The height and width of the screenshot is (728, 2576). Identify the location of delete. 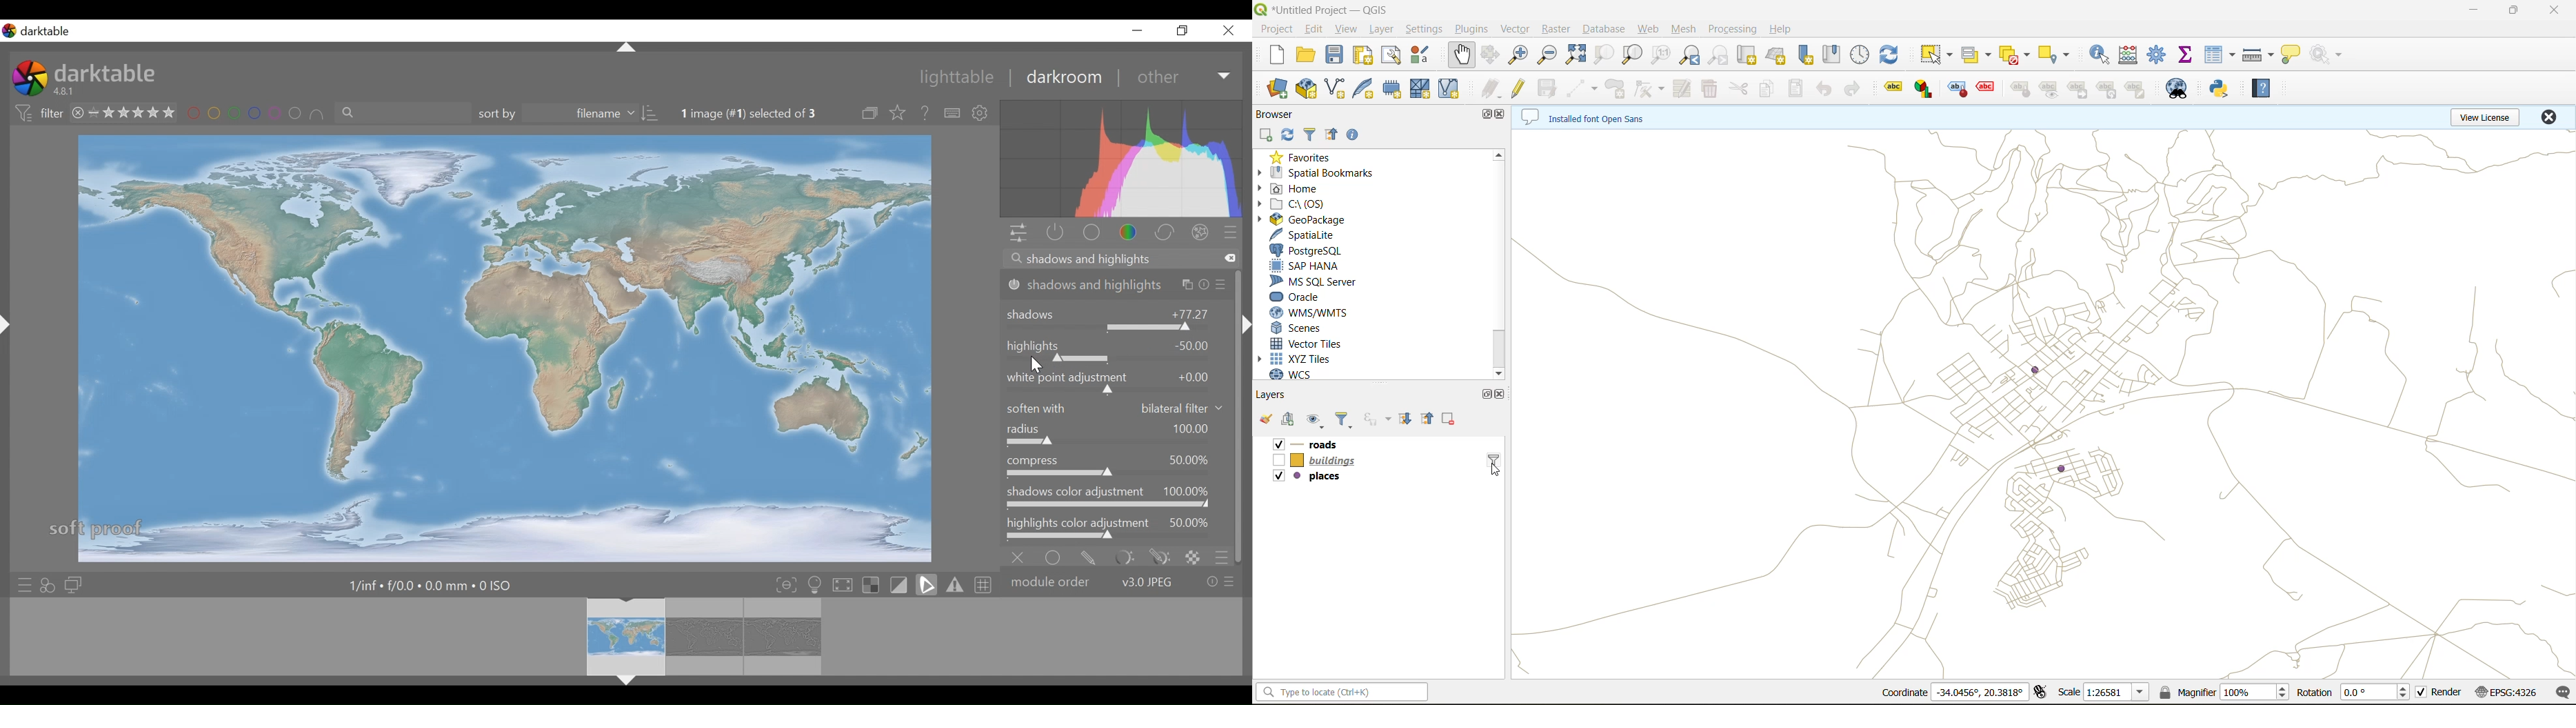
(1709, 86).